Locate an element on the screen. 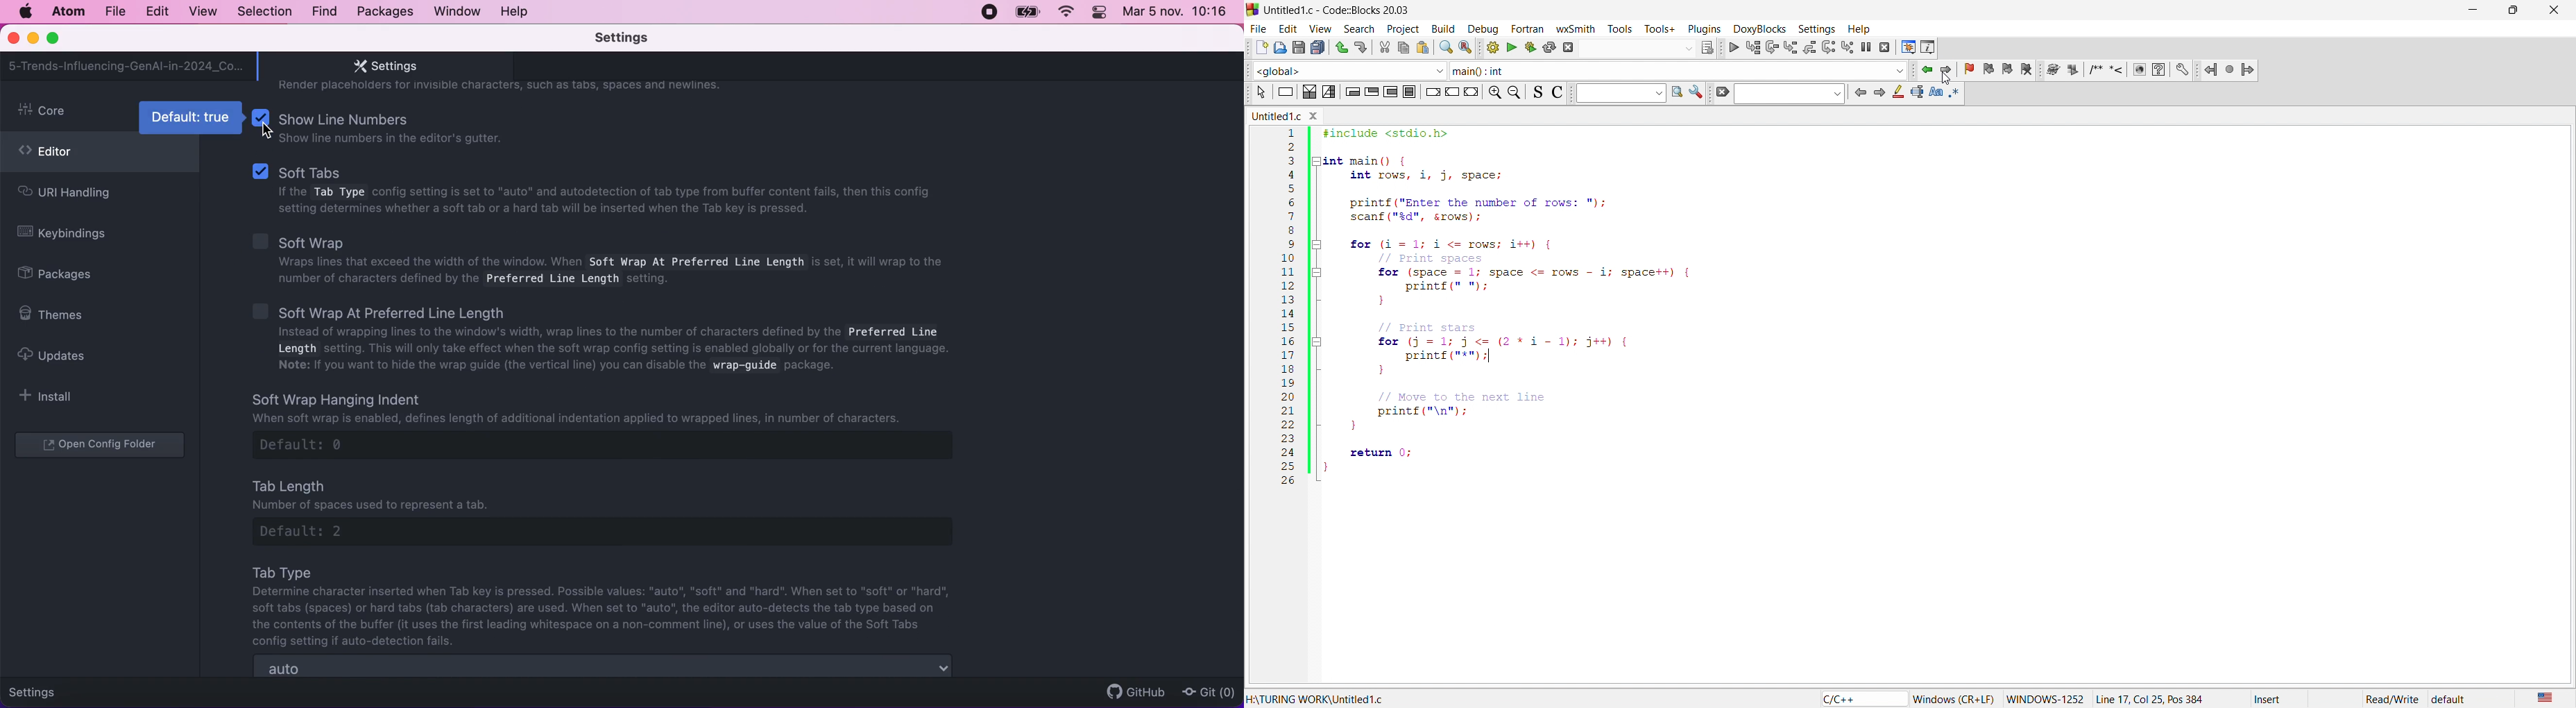 The image size is (2576, 728). icon is located at coordinates (1918, 92).